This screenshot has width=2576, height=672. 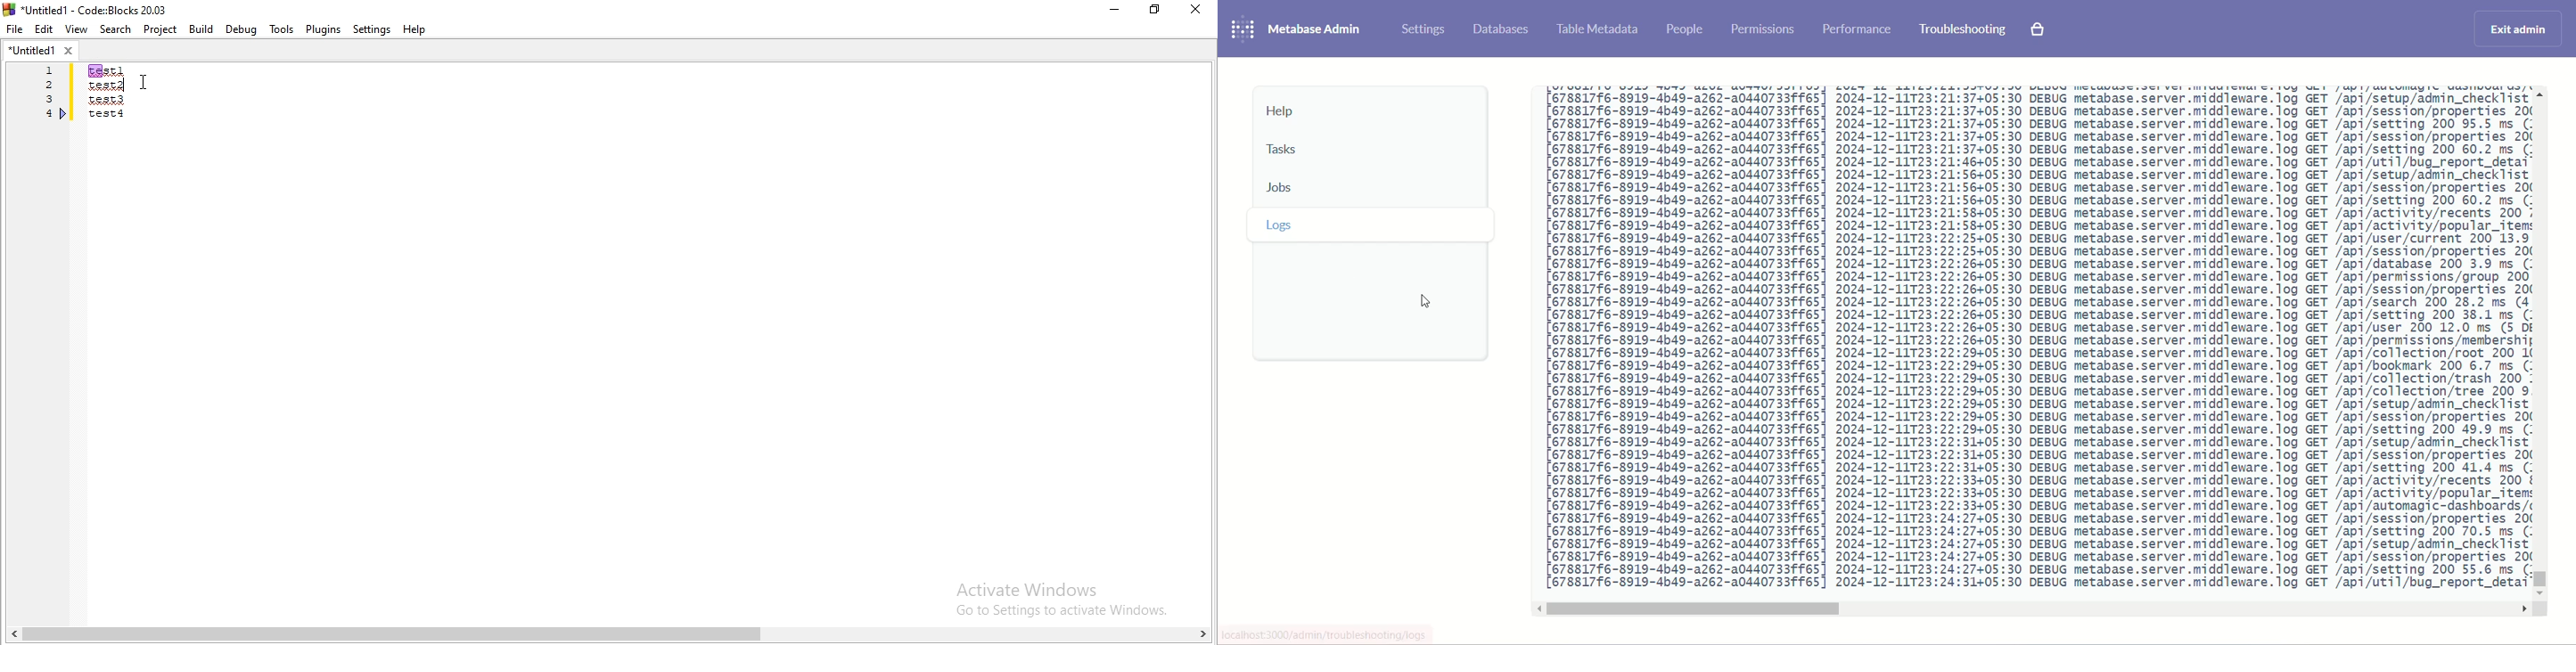 I want to click on Build , so click(x=201, y=29).